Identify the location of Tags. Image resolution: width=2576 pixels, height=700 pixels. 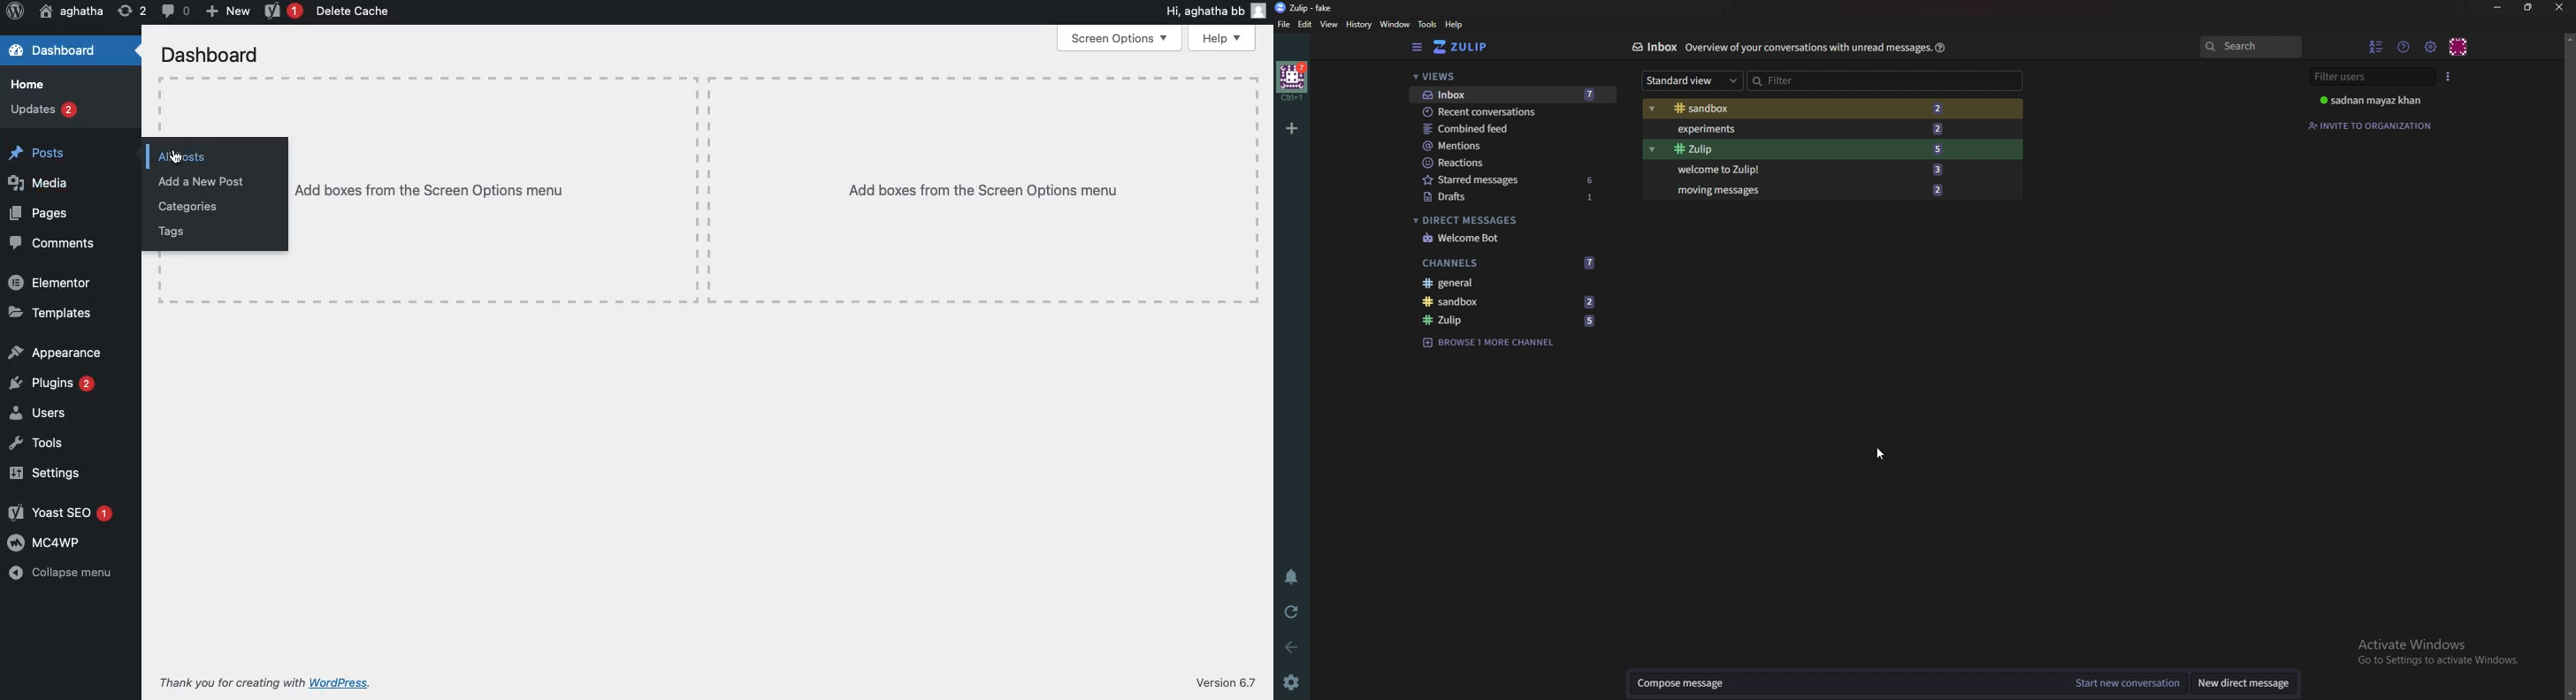
(174, 232).